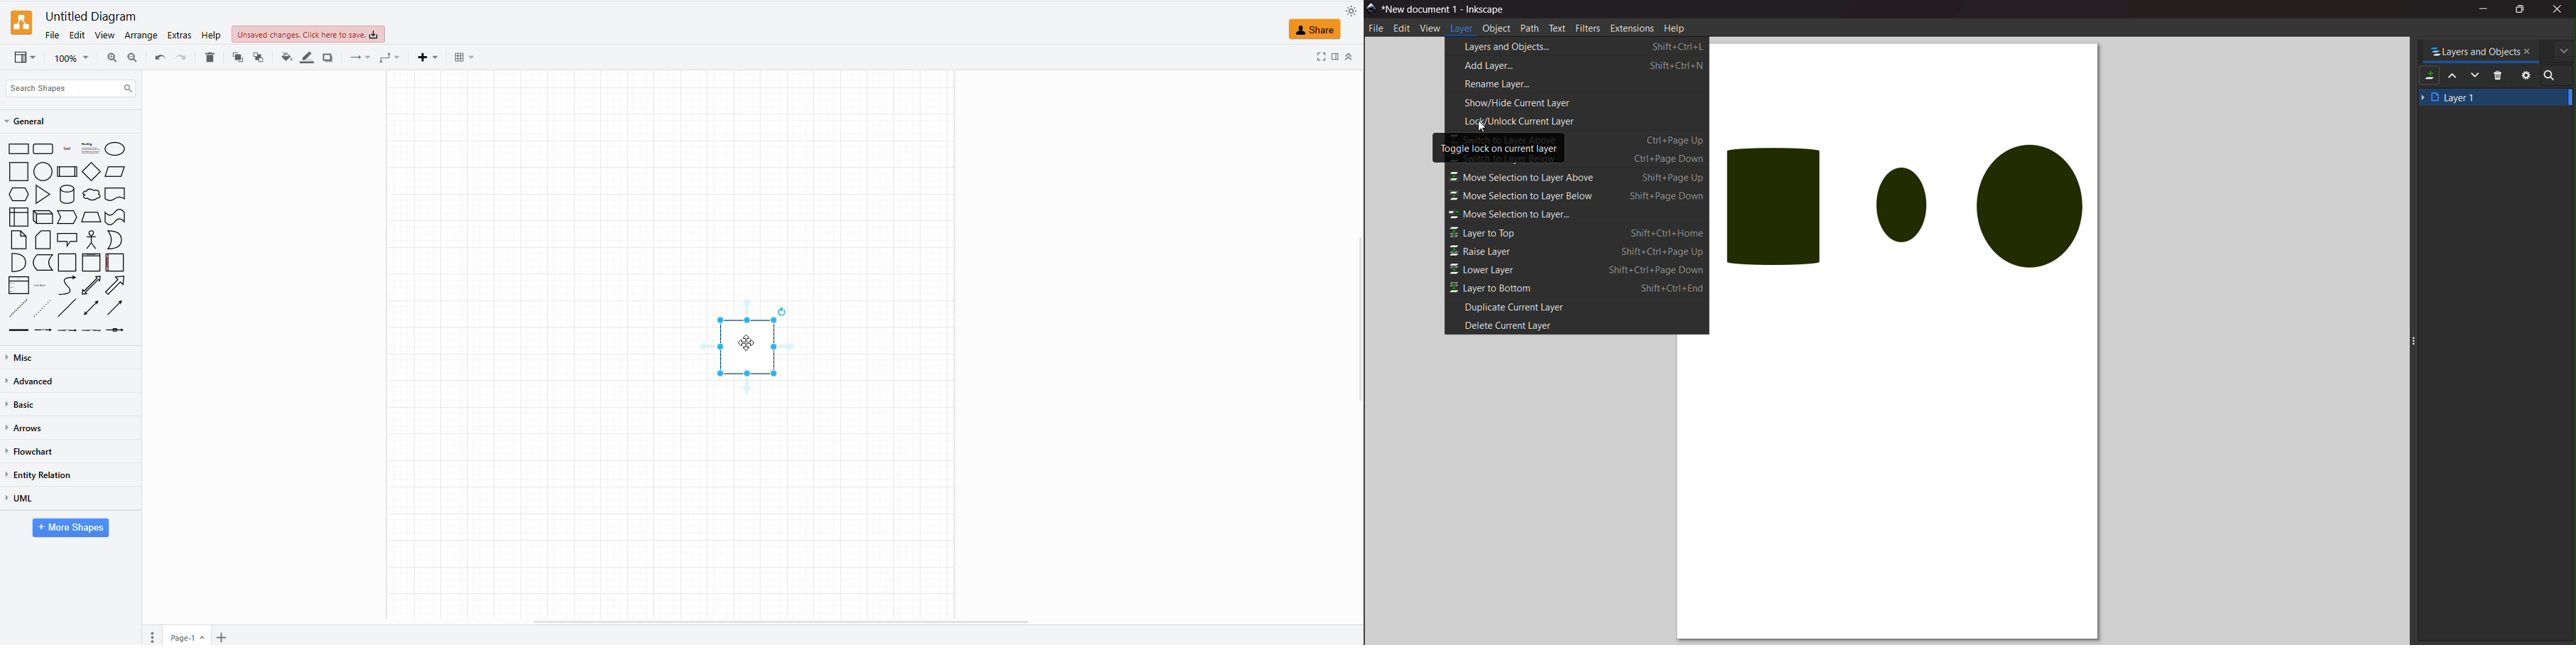  What do you see at coordinates (1352, 55) in the screenshot?
I see `collapse` at bounding box center [1352, 55].